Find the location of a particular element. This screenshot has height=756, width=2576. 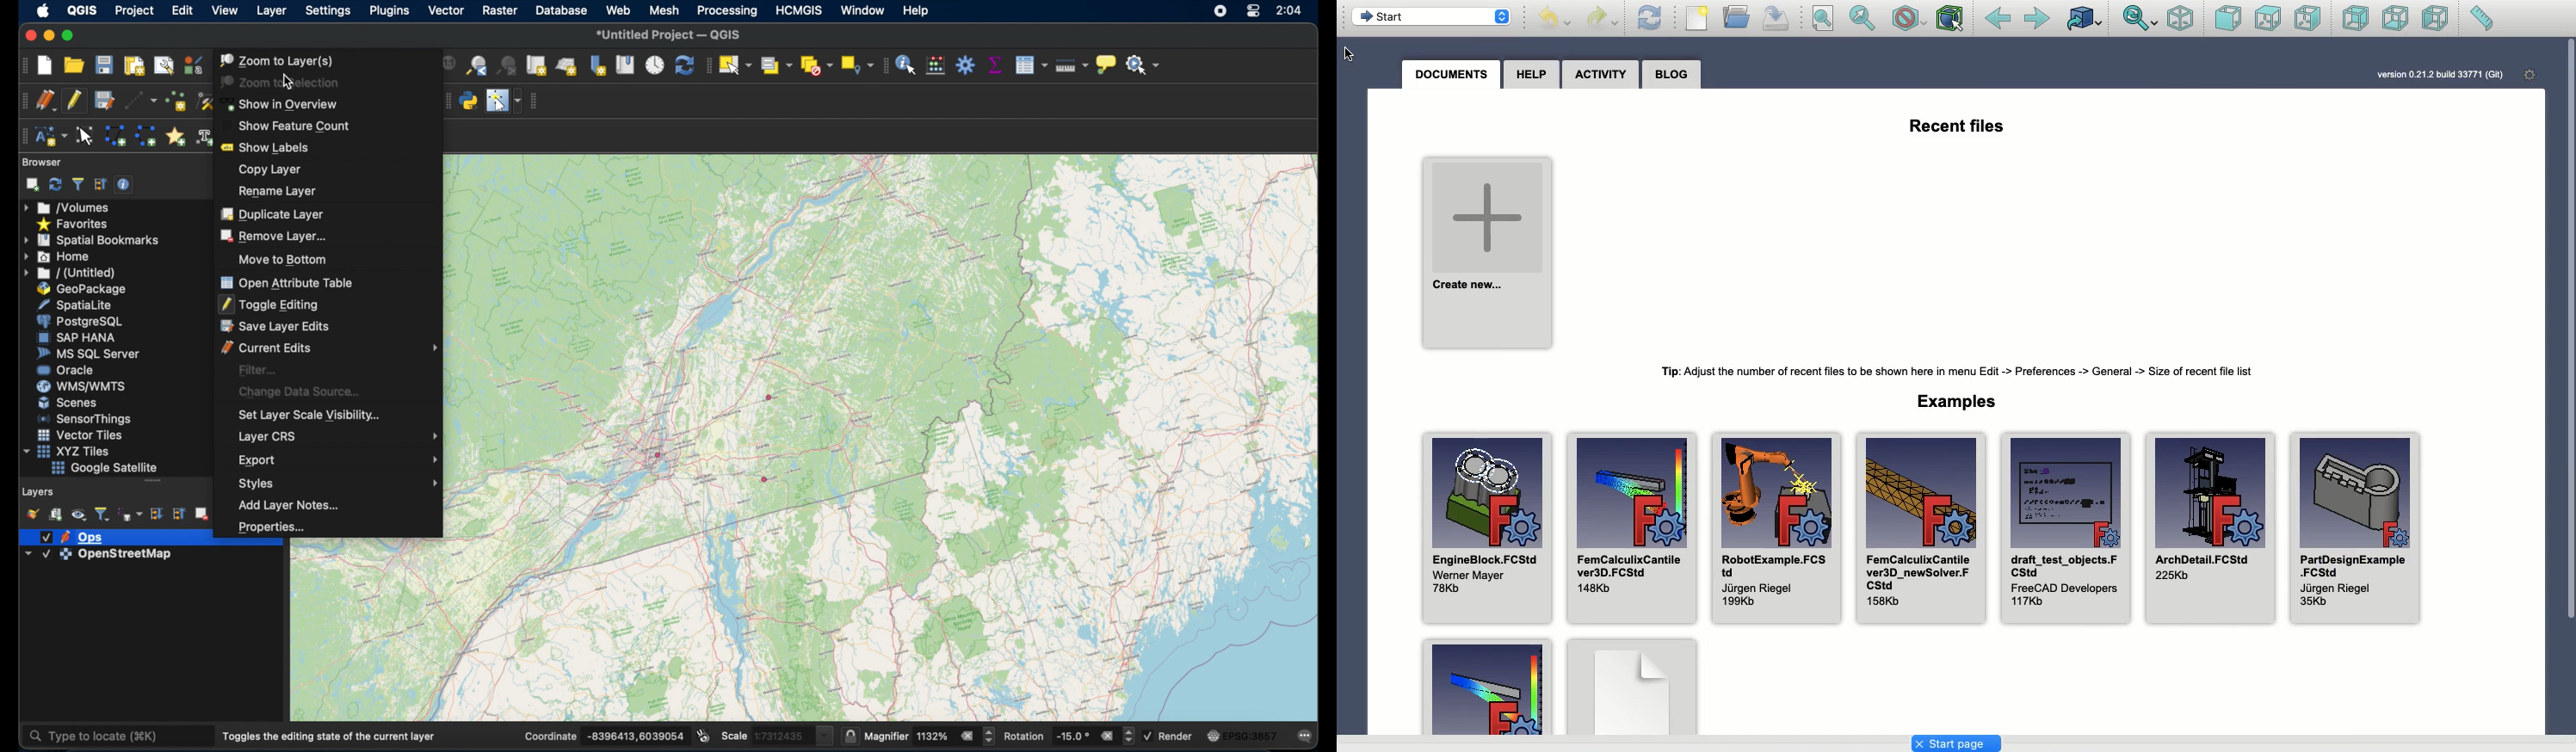

toggle editing is located at coordinates (270, 304).